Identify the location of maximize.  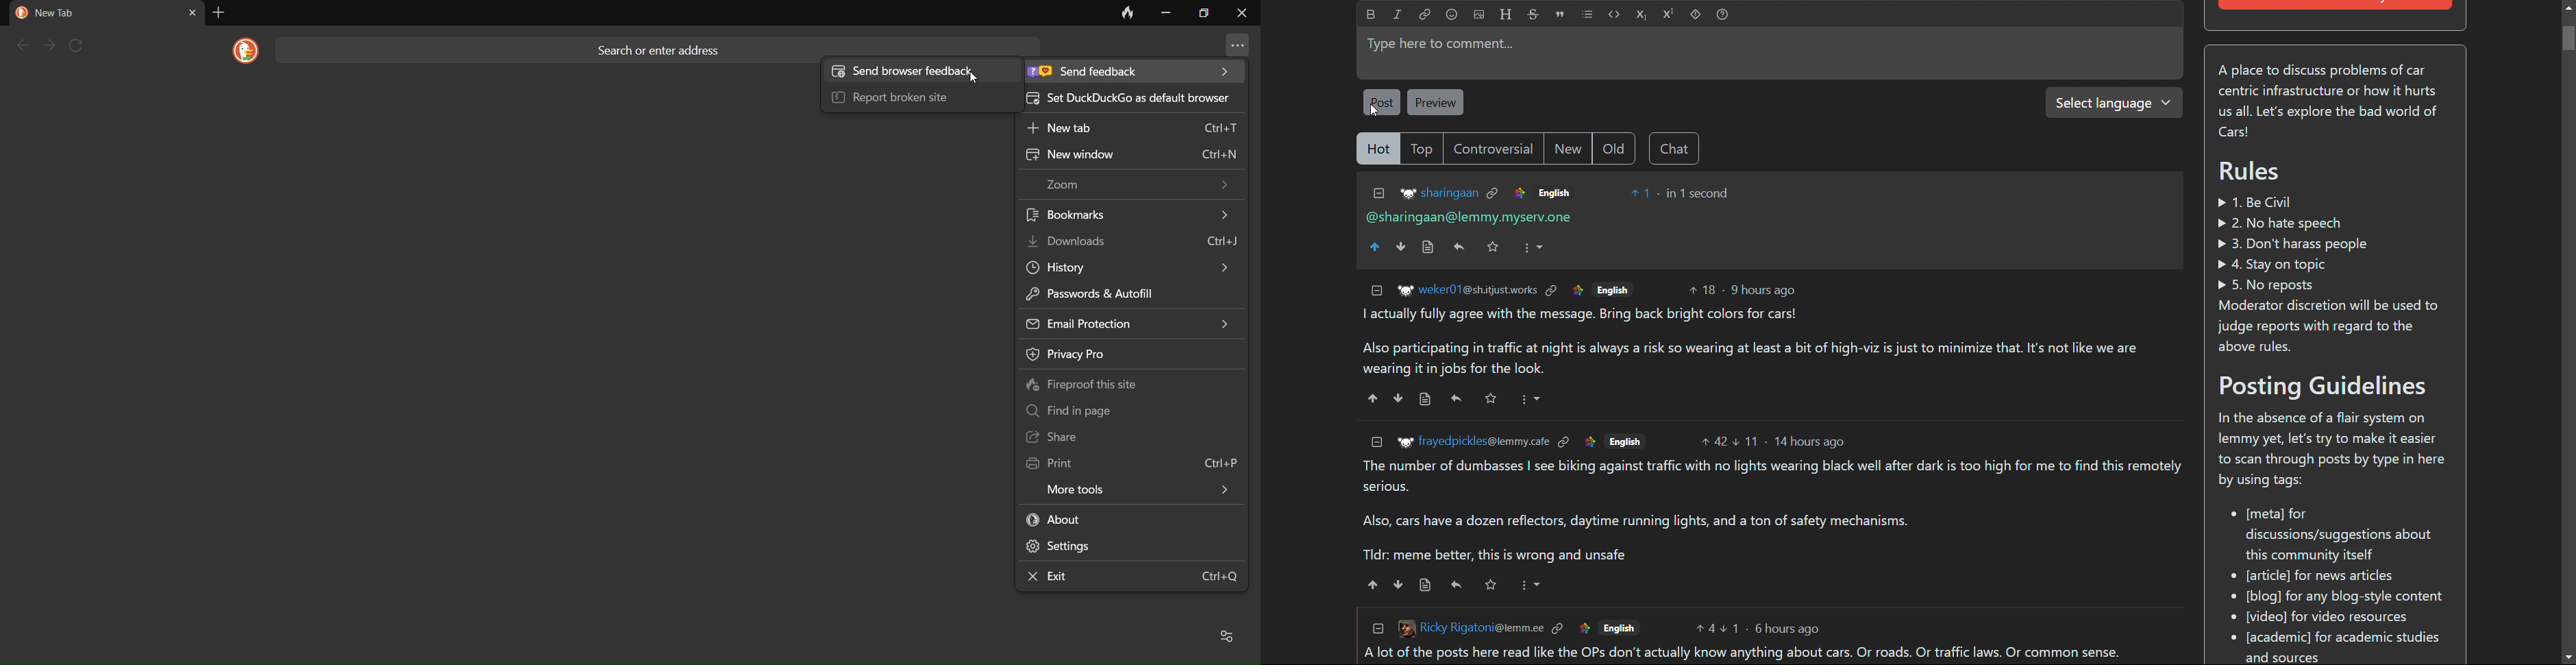
(1202, 13).